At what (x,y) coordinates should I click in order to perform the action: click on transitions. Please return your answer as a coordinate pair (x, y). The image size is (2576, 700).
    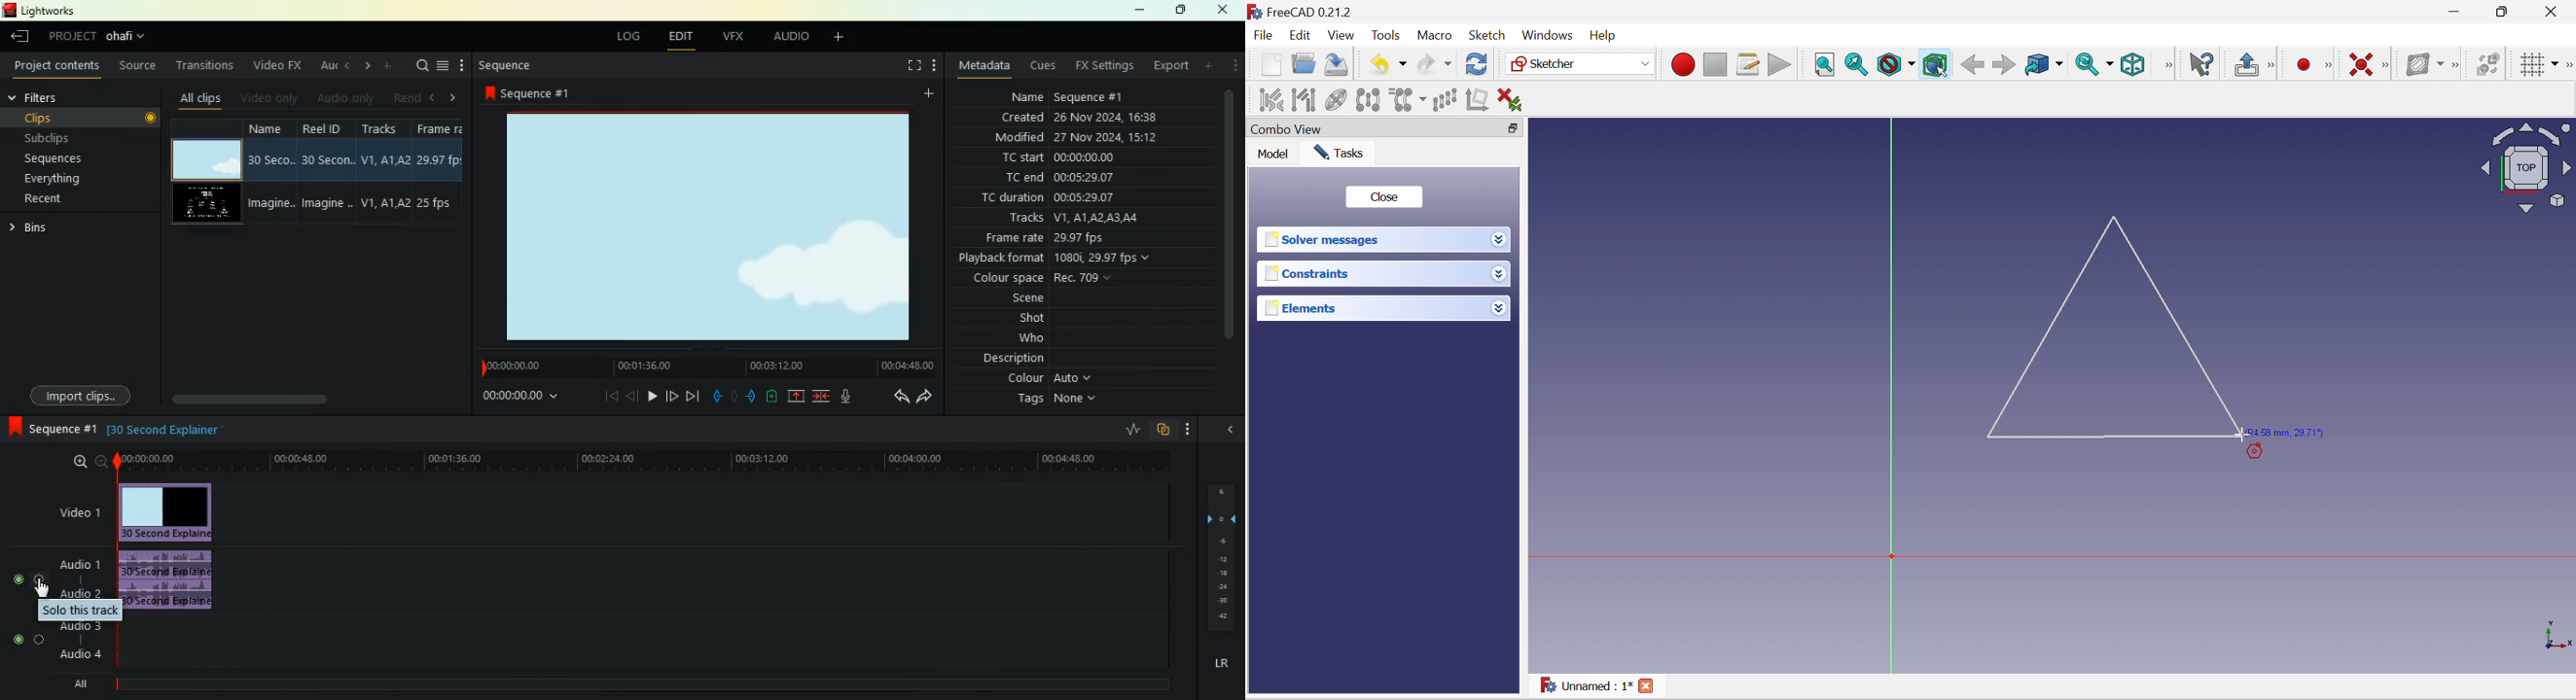
    Looking at the image, I should click on (205, 65).